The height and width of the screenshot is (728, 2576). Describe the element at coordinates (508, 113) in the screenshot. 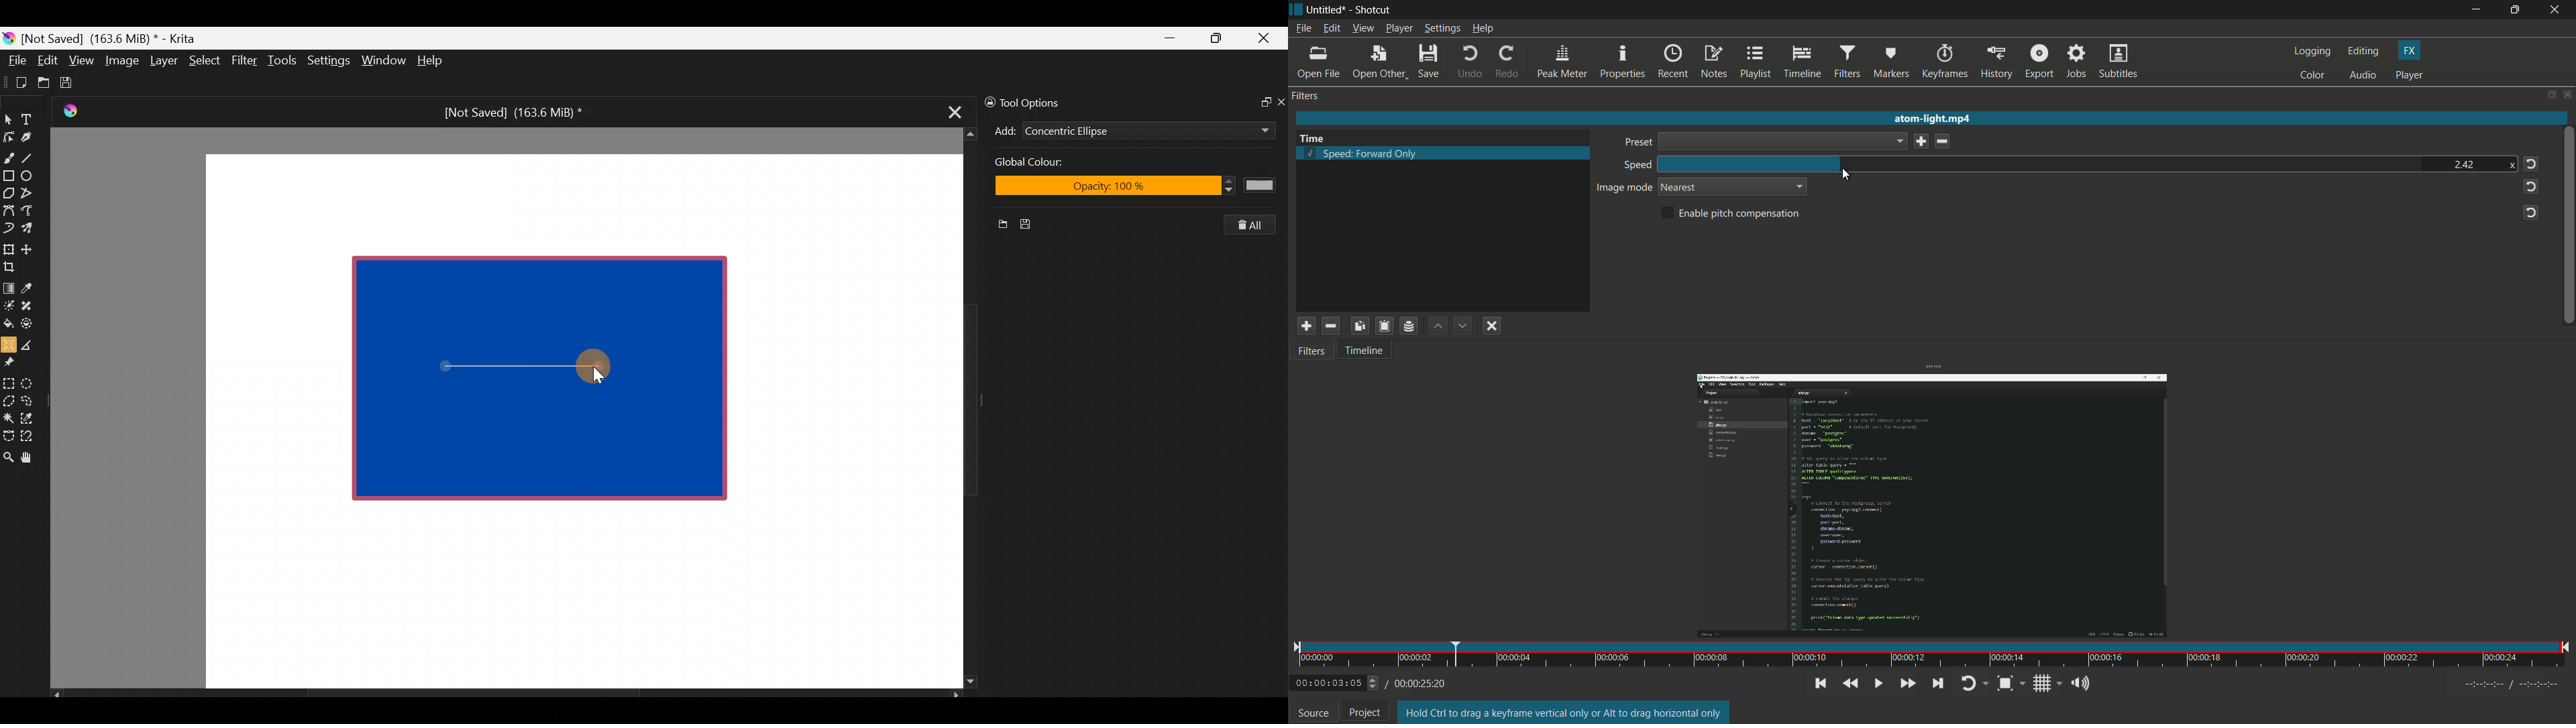

I see `[Not Saved] (163.6 MiB) *` at that location.